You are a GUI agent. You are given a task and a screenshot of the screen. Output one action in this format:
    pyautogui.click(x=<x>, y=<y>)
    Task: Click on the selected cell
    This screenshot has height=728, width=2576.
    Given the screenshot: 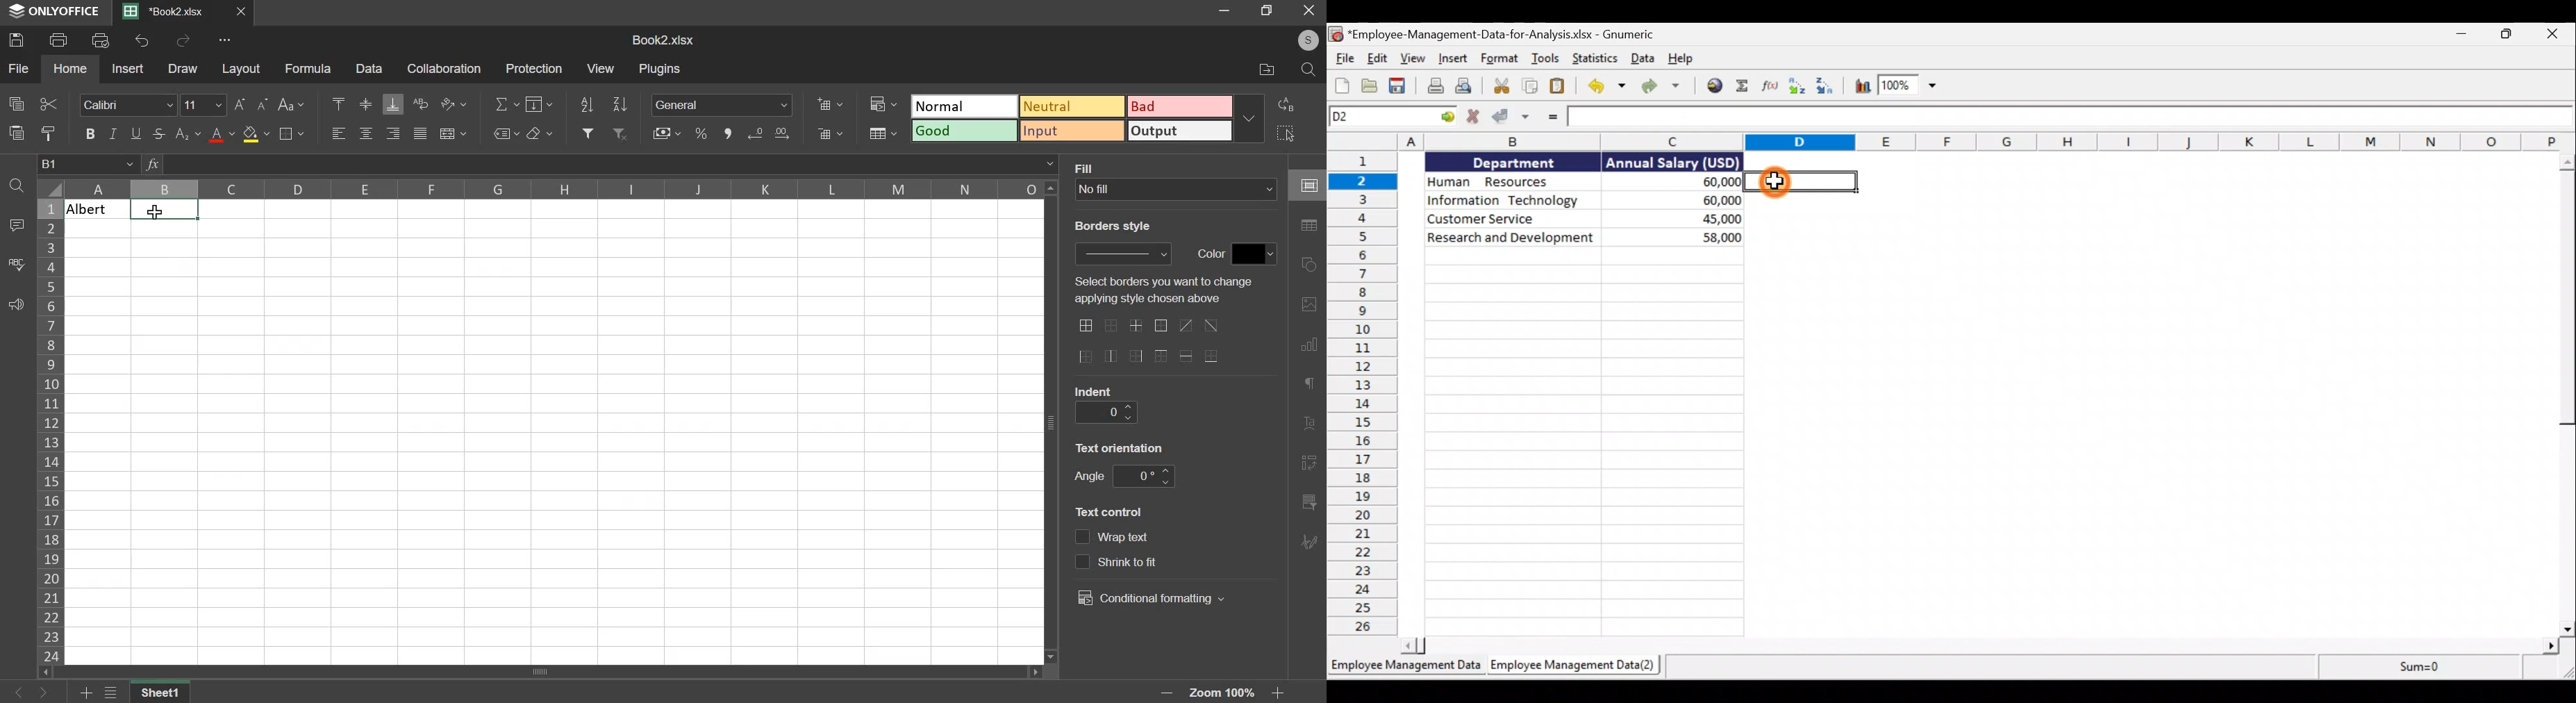 What is the action you would take?
    pyautogui.click(x=163, y=209)
    